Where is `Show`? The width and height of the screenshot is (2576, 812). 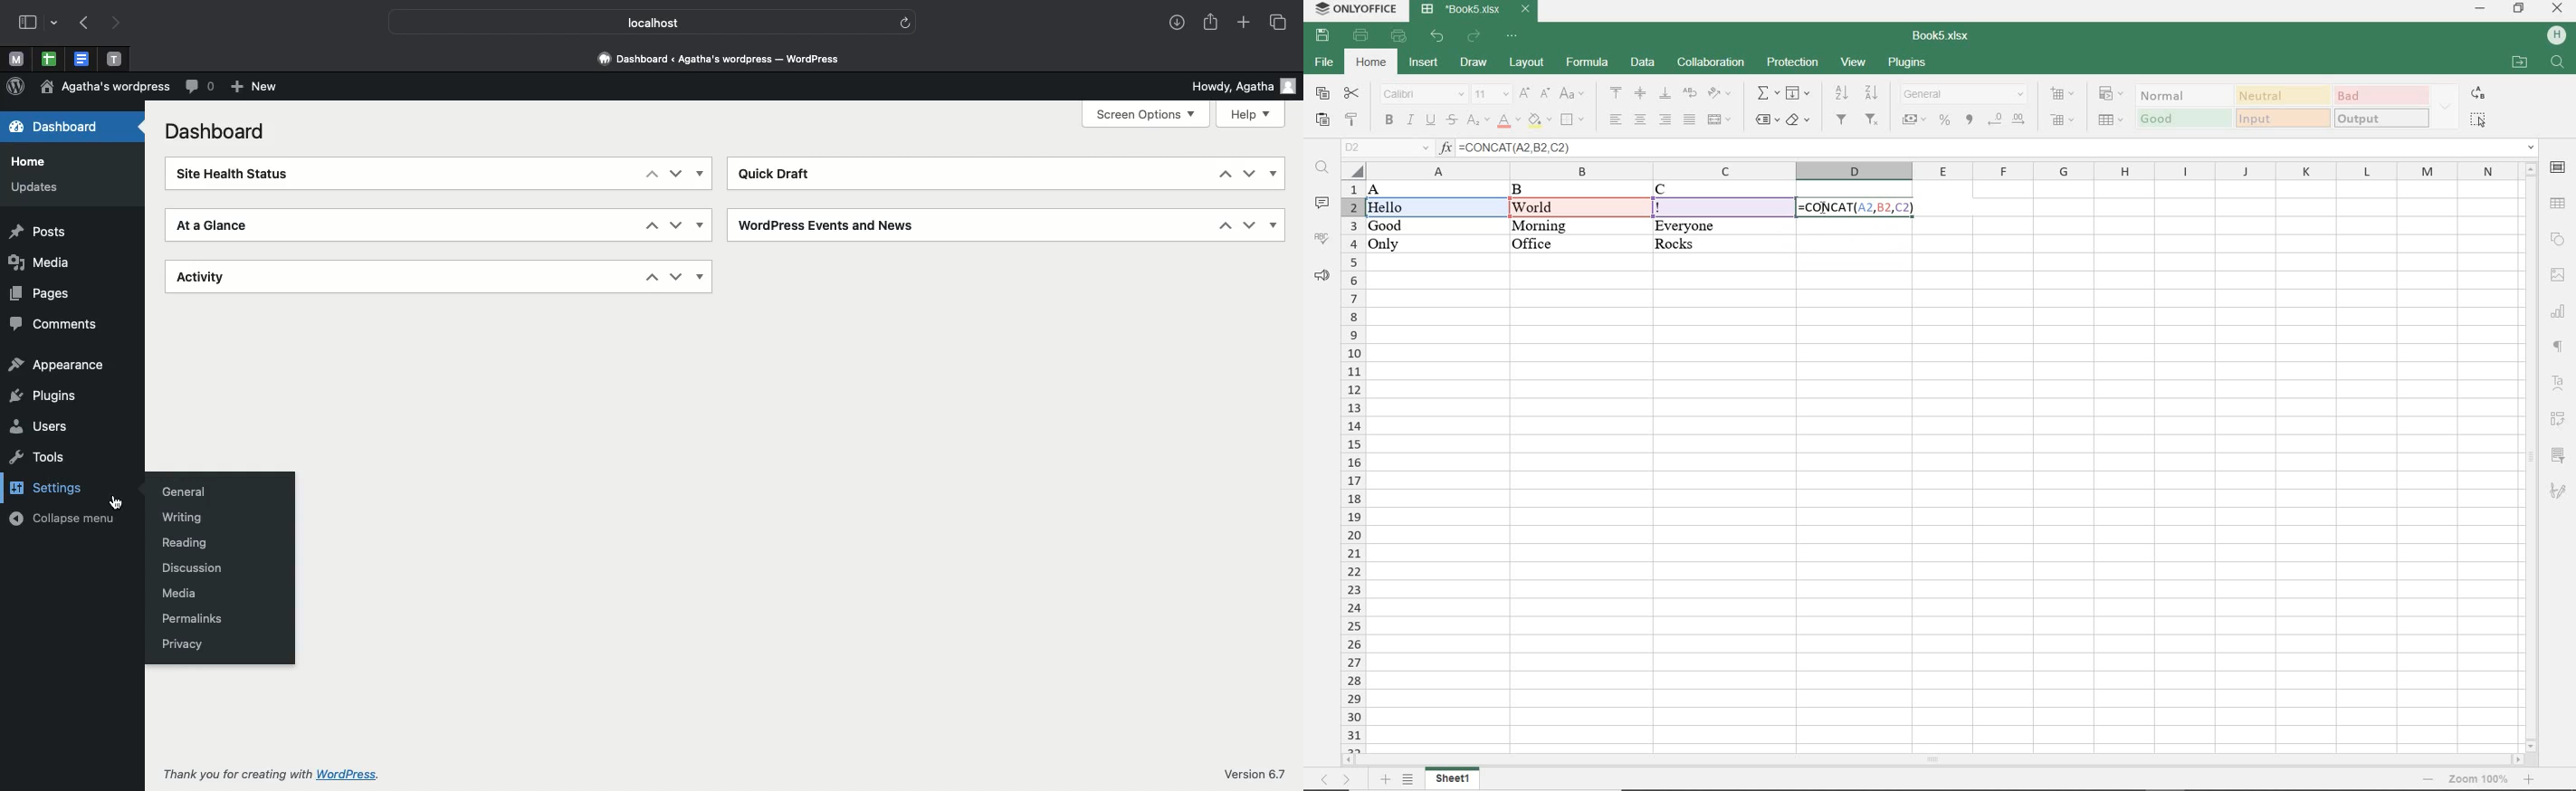 Show is located at coordinates (703, 276).